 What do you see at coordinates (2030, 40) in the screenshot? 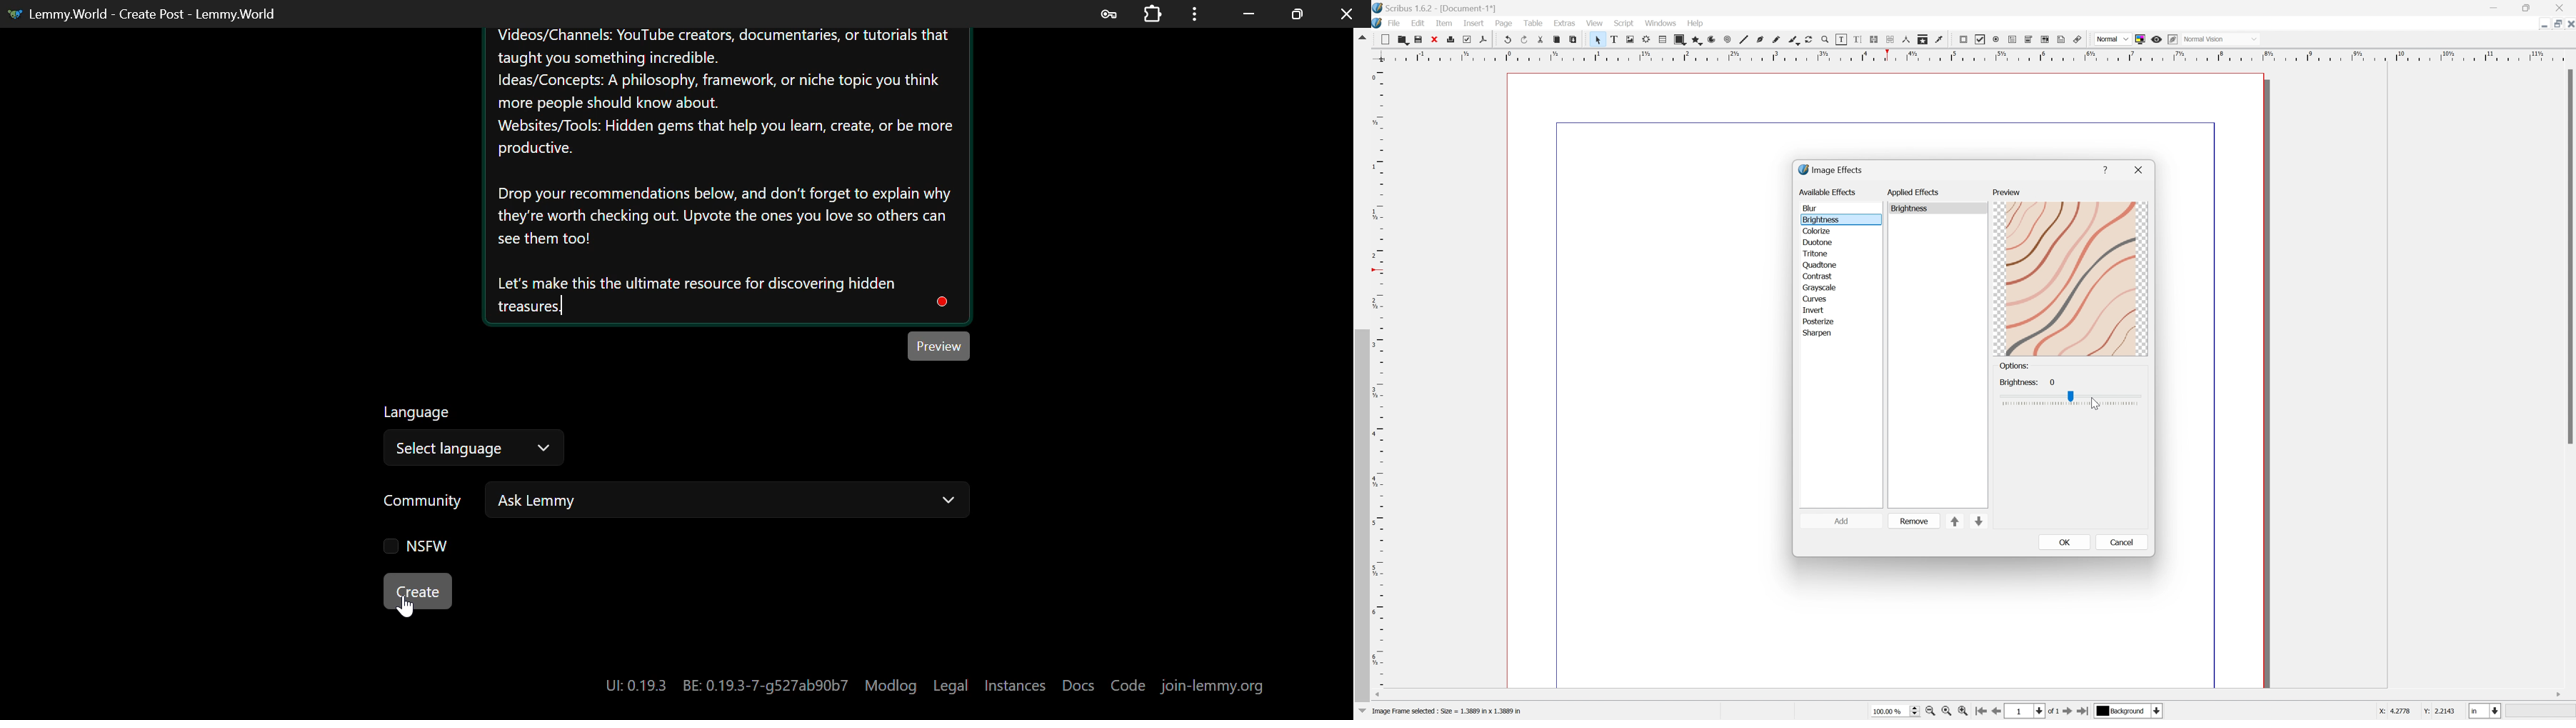
I see `PDF combo box` at bounding box center [2030, 40].